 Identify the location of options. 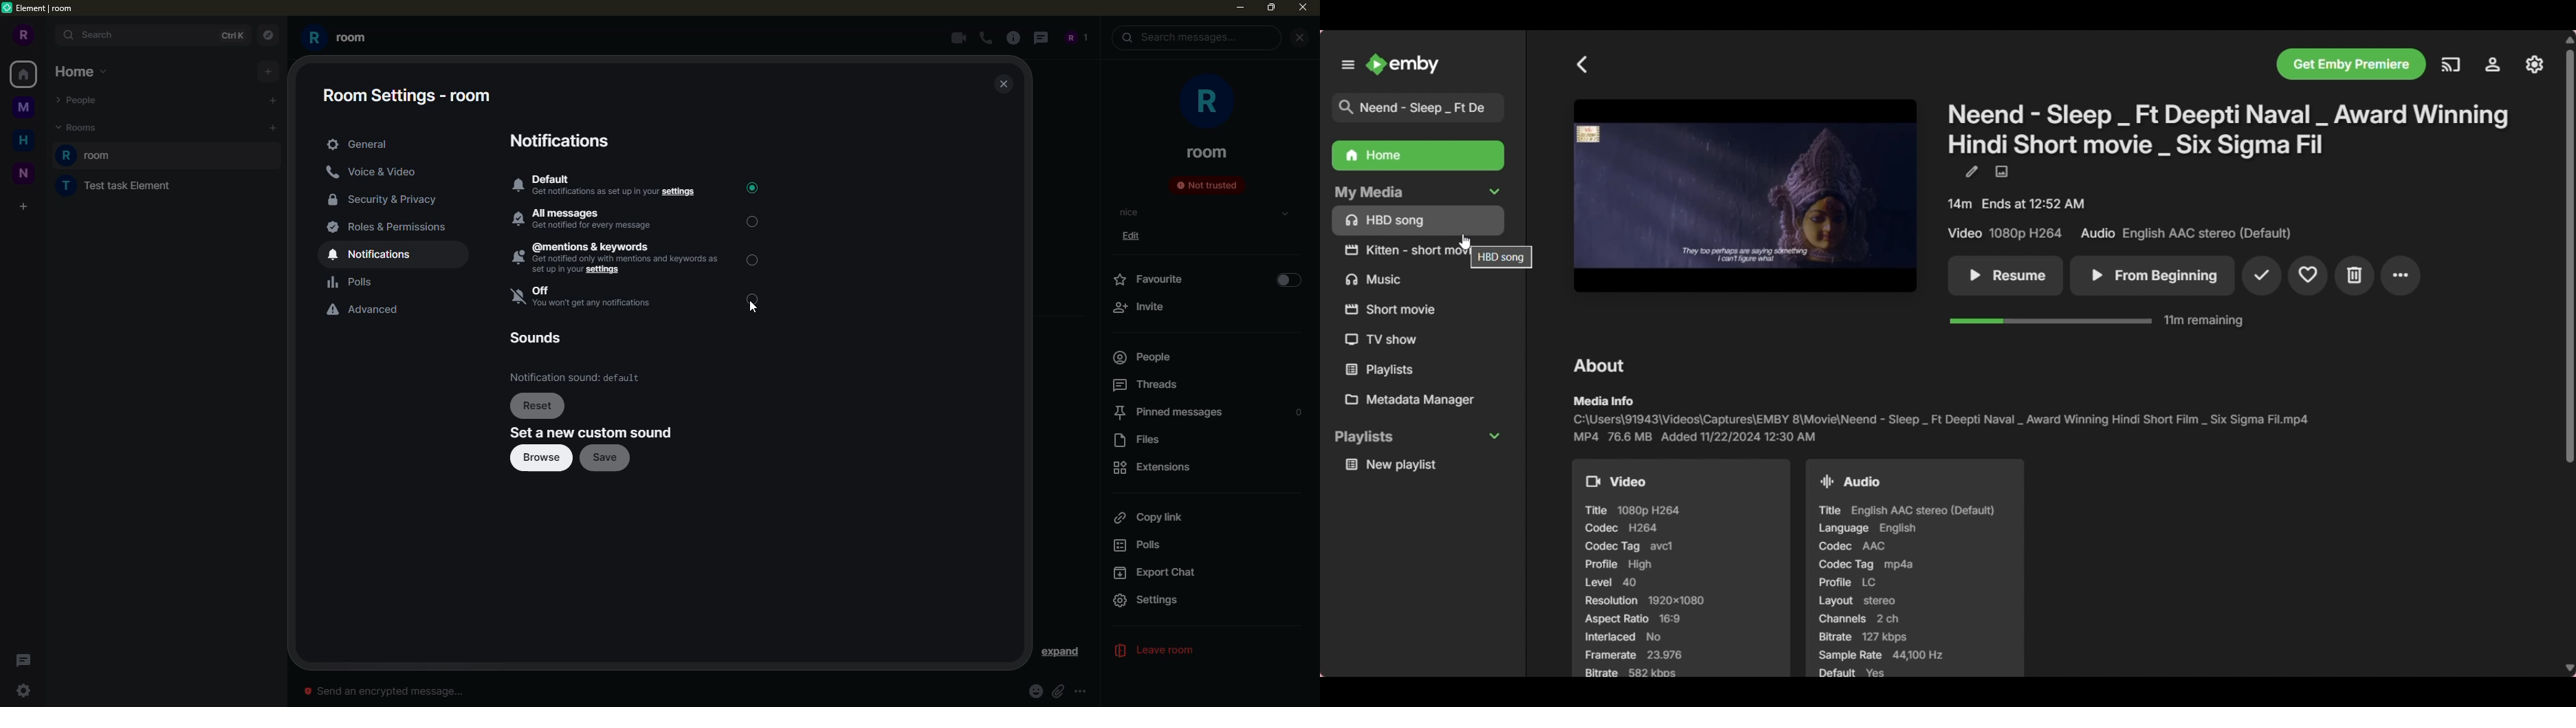
(1082, 690).